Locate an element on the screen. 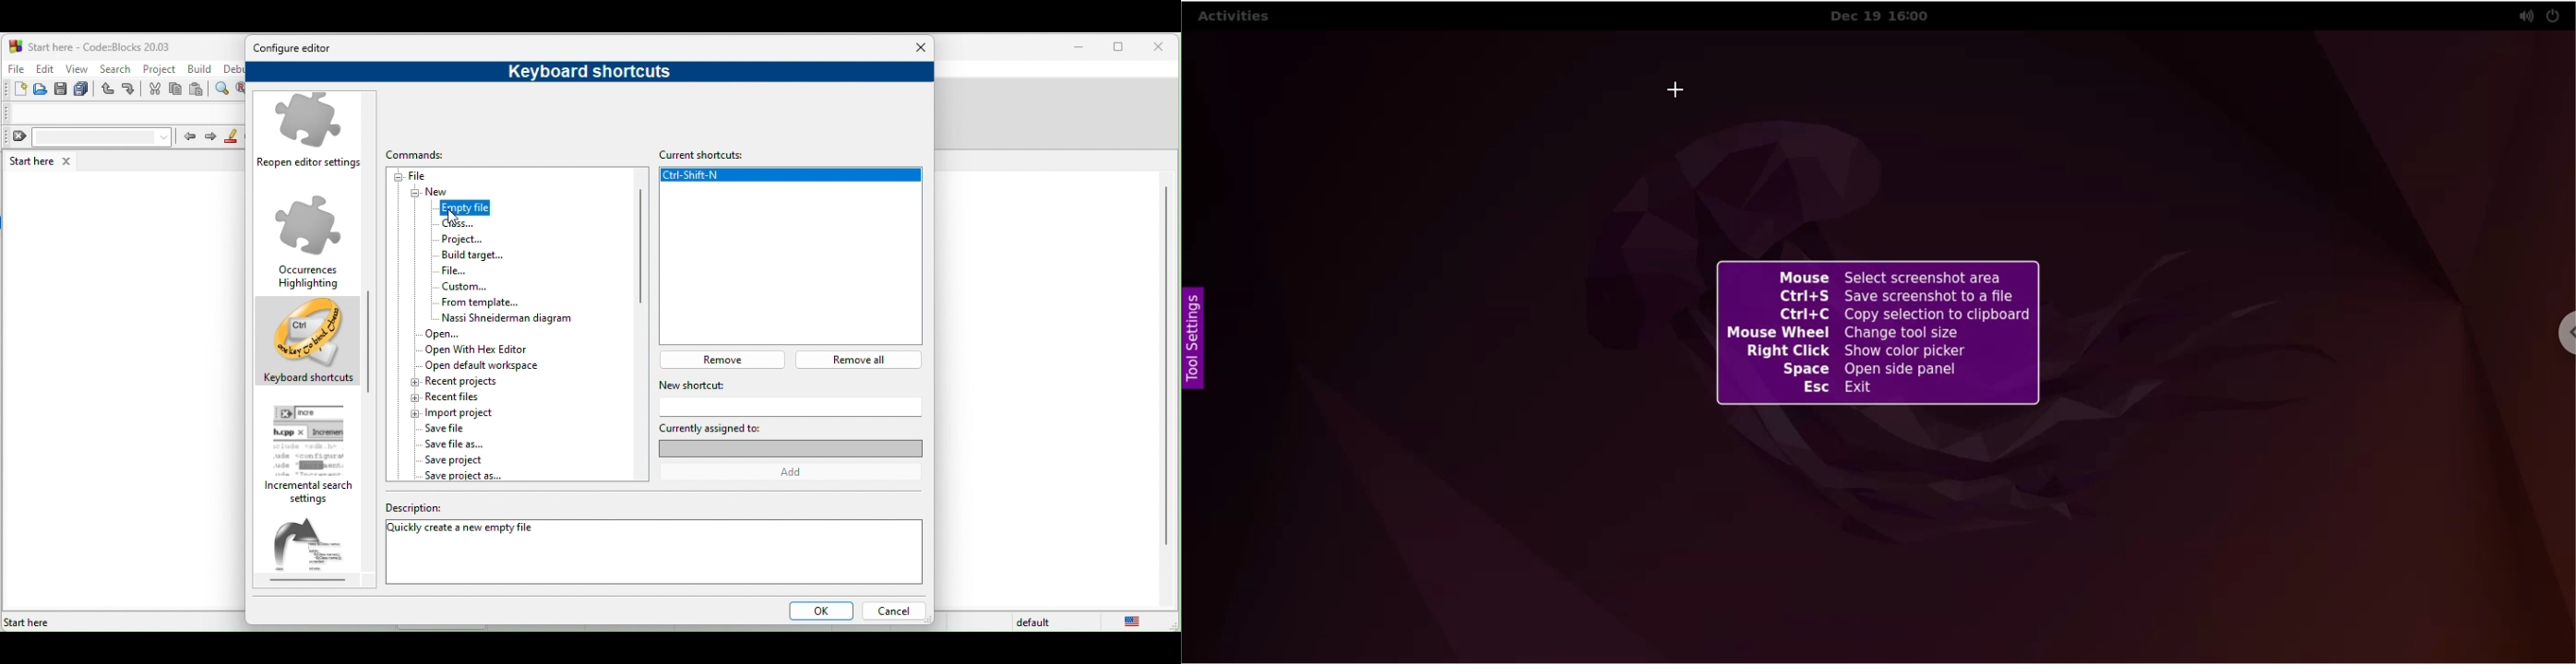 The width and height of the screenshot is (2576, 672). file is located at coordinates (466, 271).